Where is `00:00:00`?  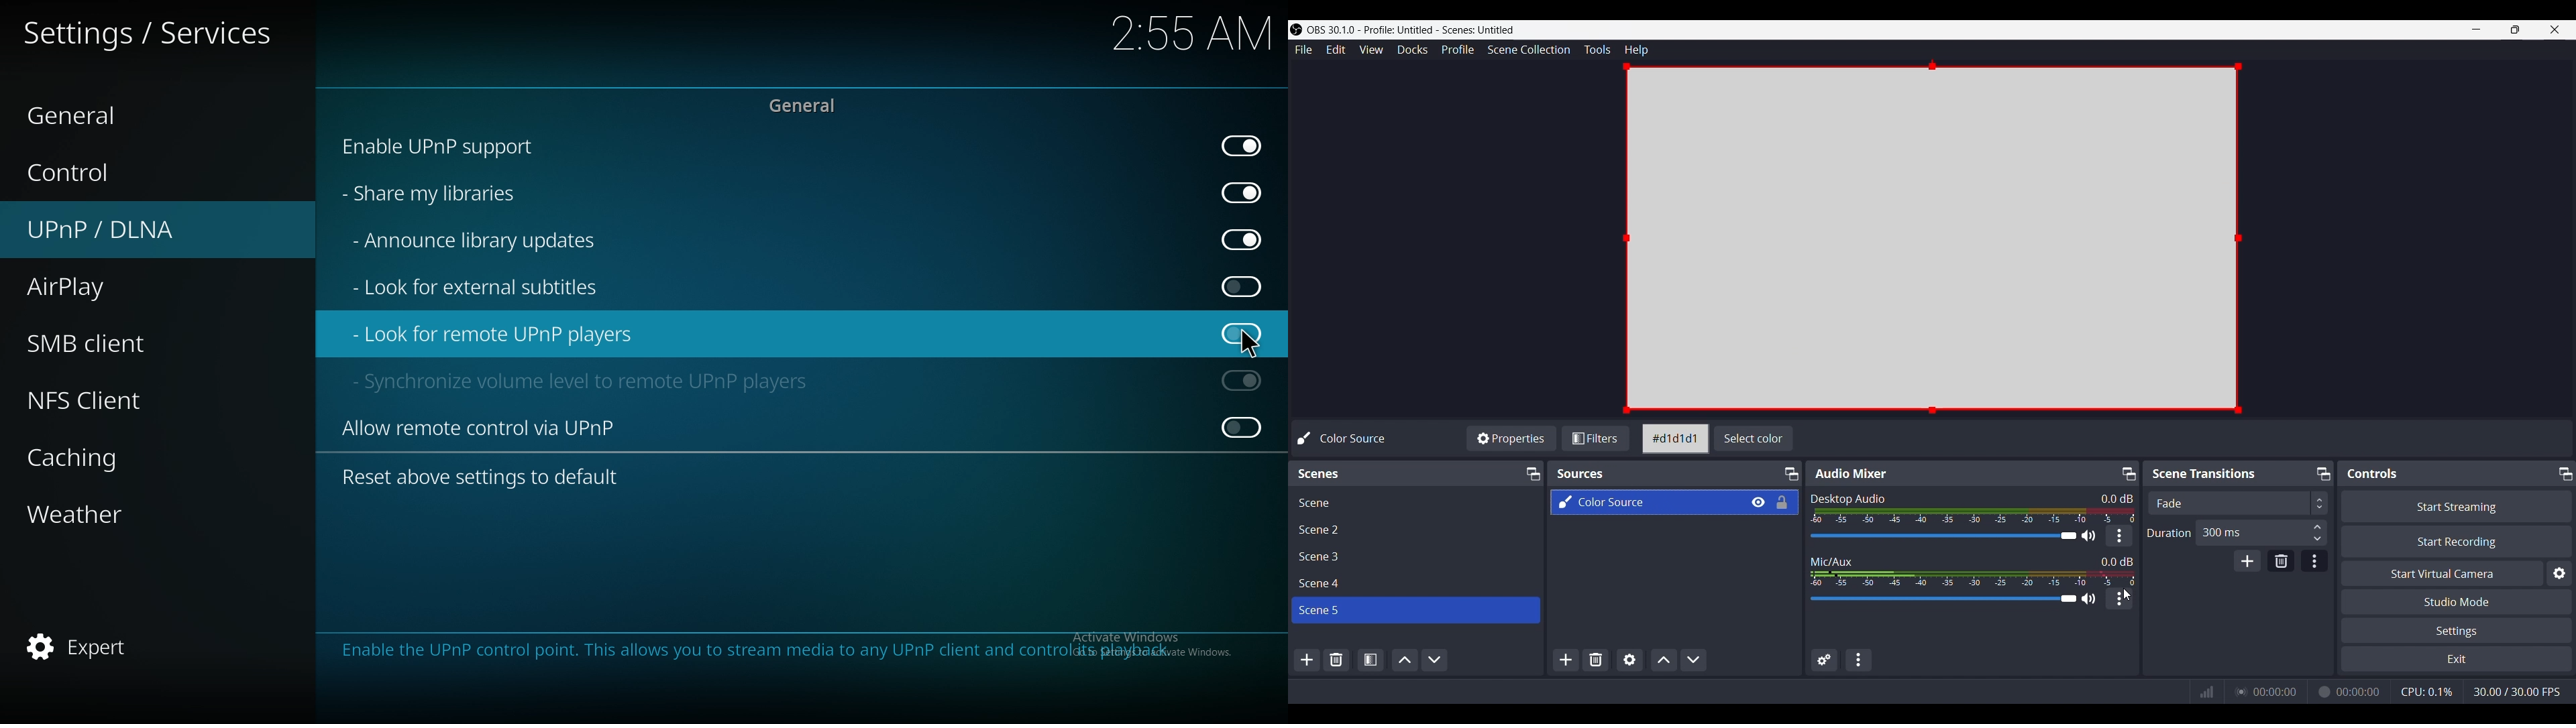
00:00:00 is located at coordinates (2276, 691).